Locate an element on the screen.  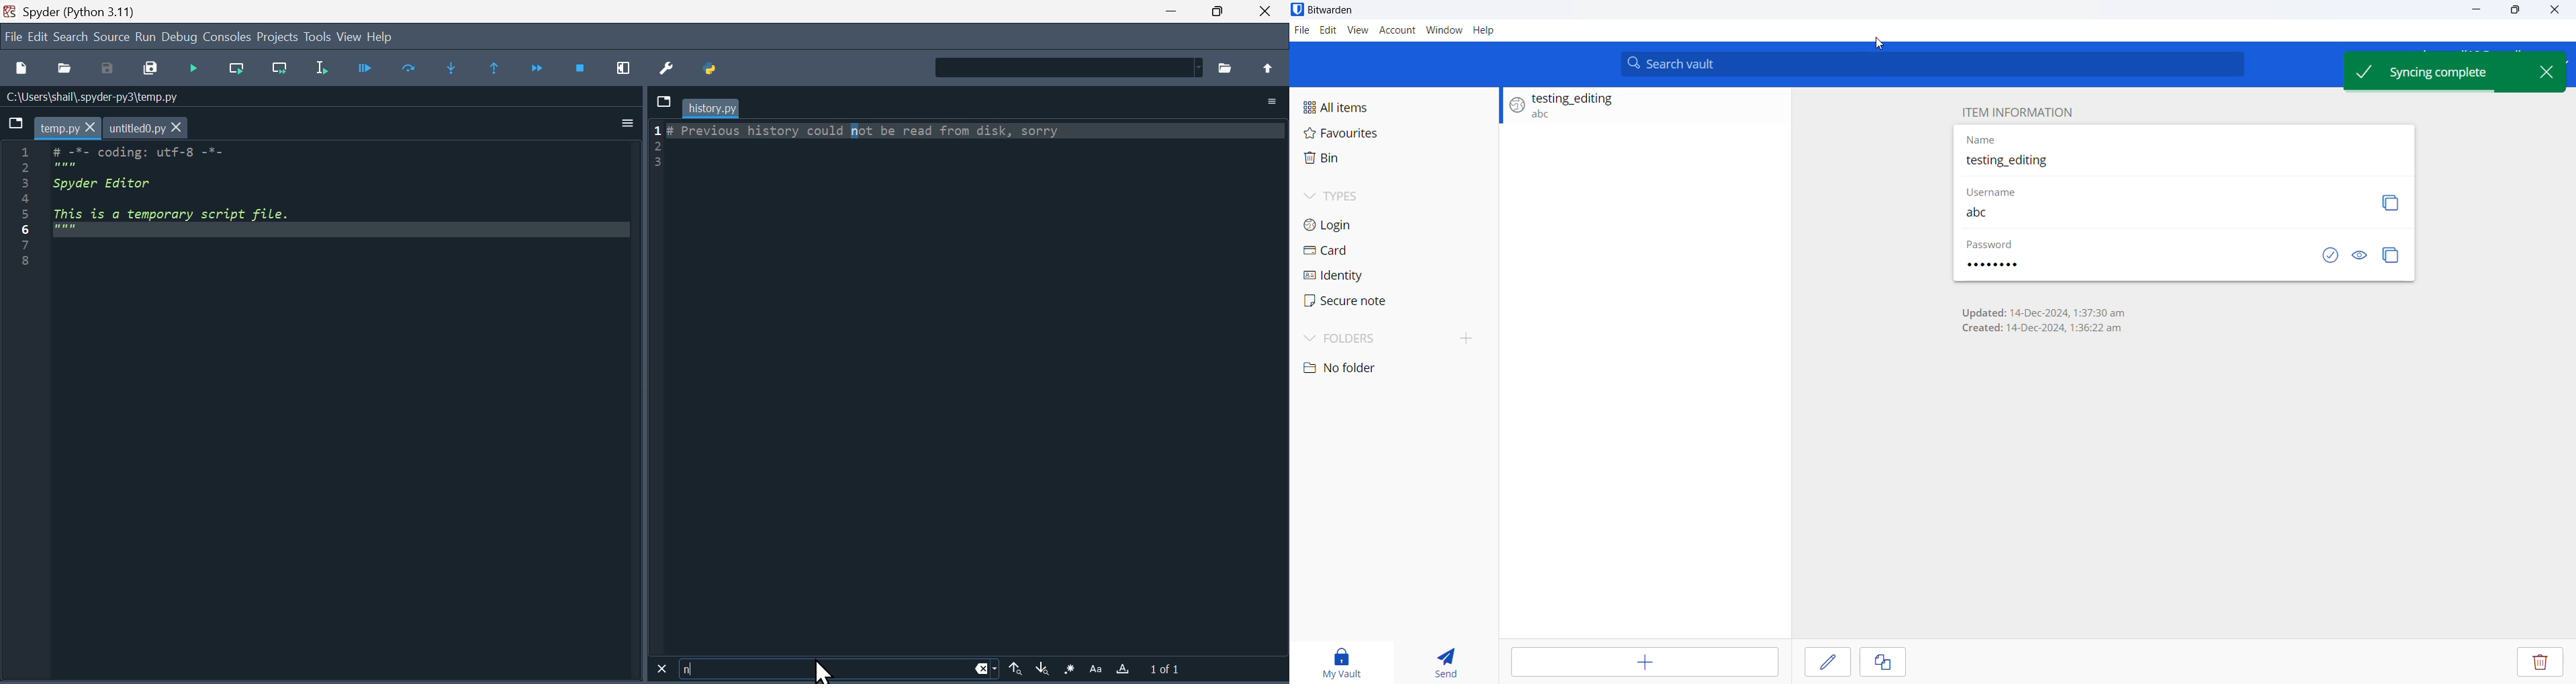
source is located at coordinates (111, 37).